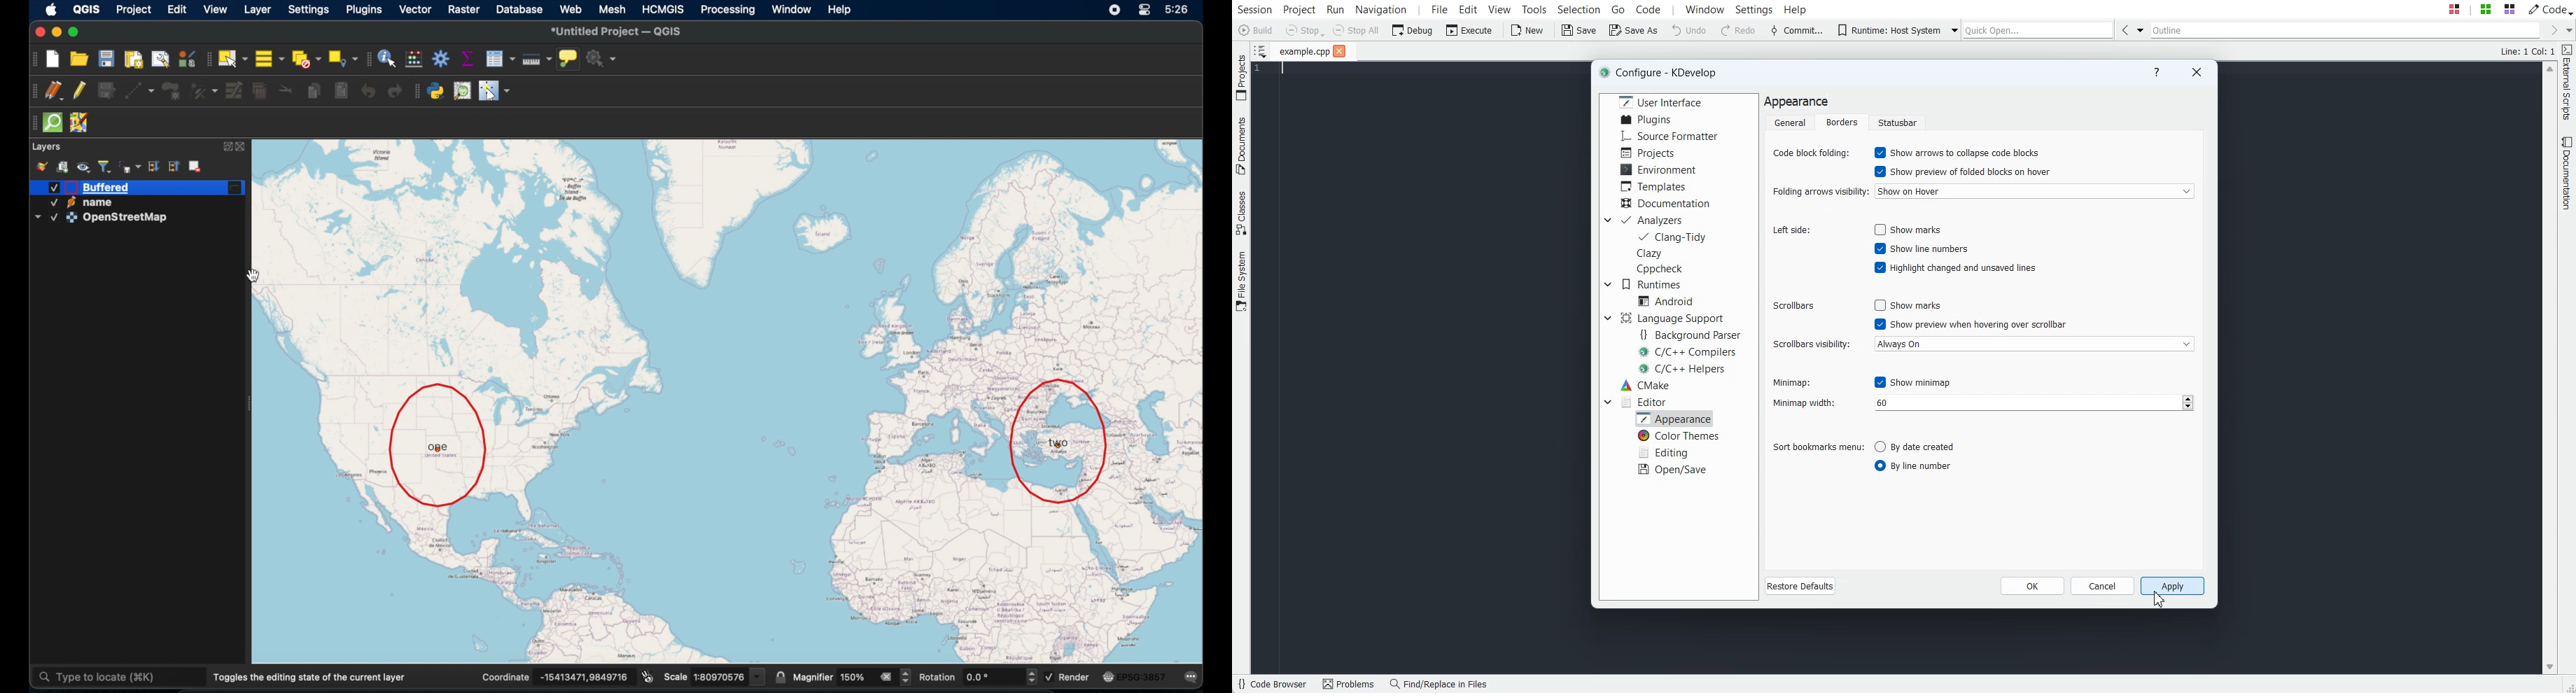 The image size is (2576, 700). What do you see at coordinates (467, 56) in the screenshot?
I see `show statistical summary` at bounding box center [467, 56].